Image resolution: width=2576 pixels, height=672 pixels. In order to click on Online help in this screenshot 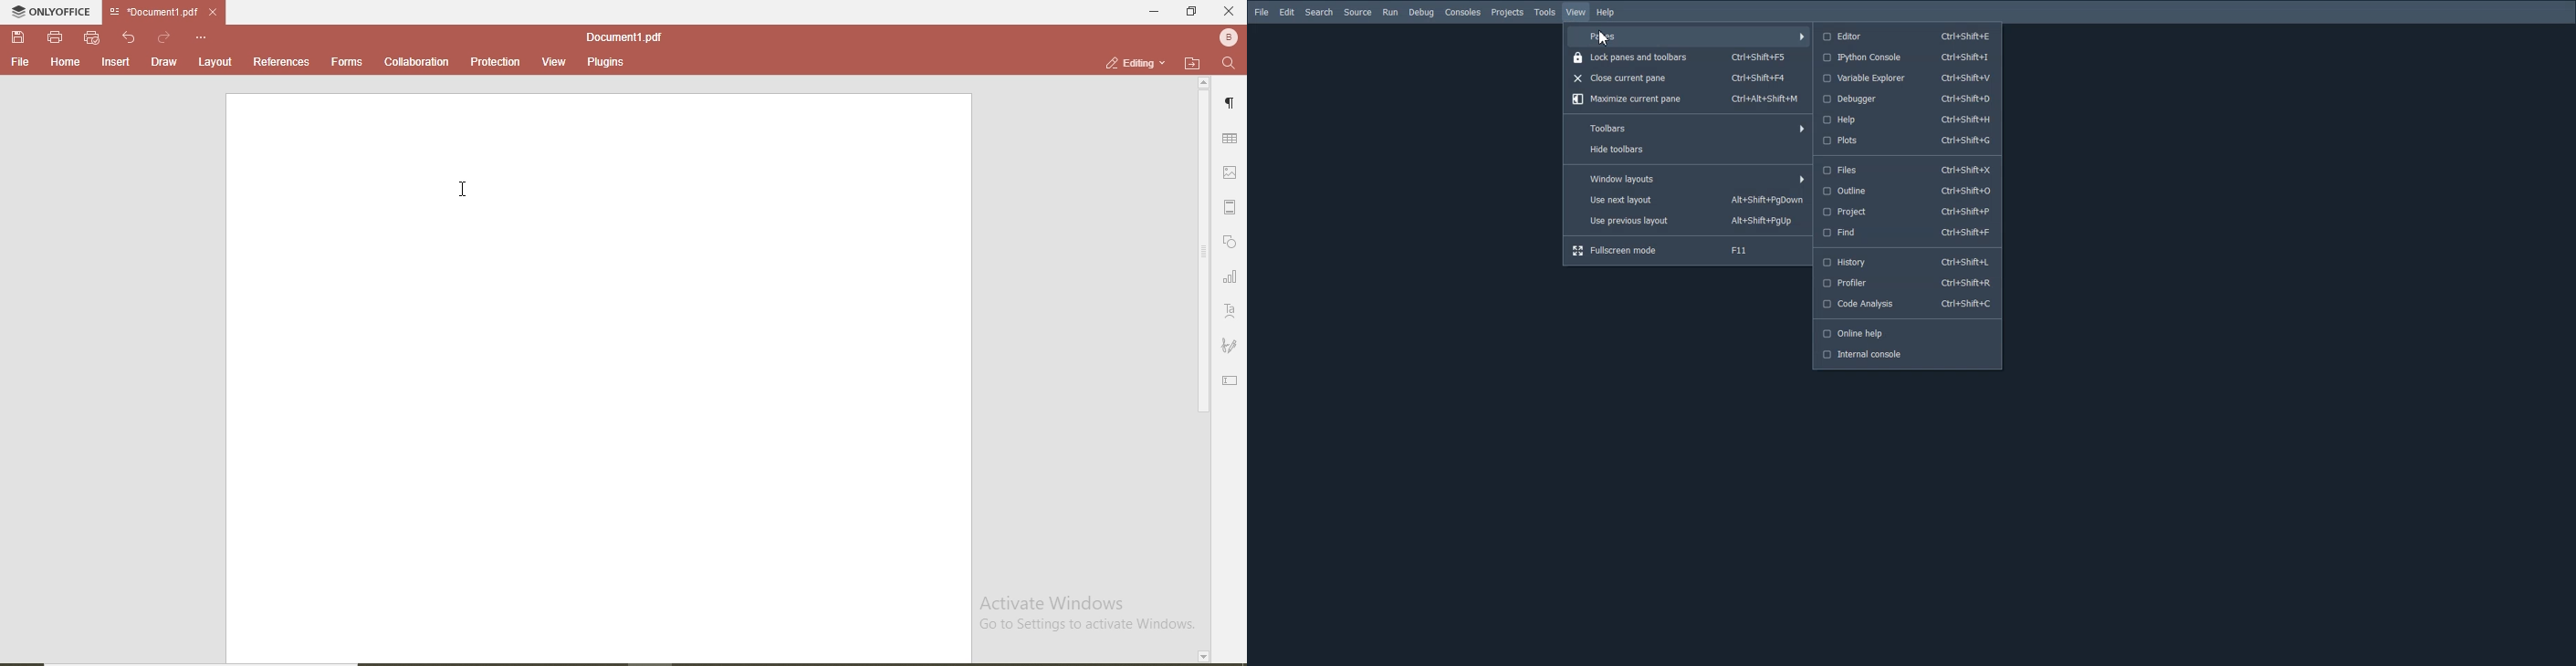, I will do `click(1910, 333)`.